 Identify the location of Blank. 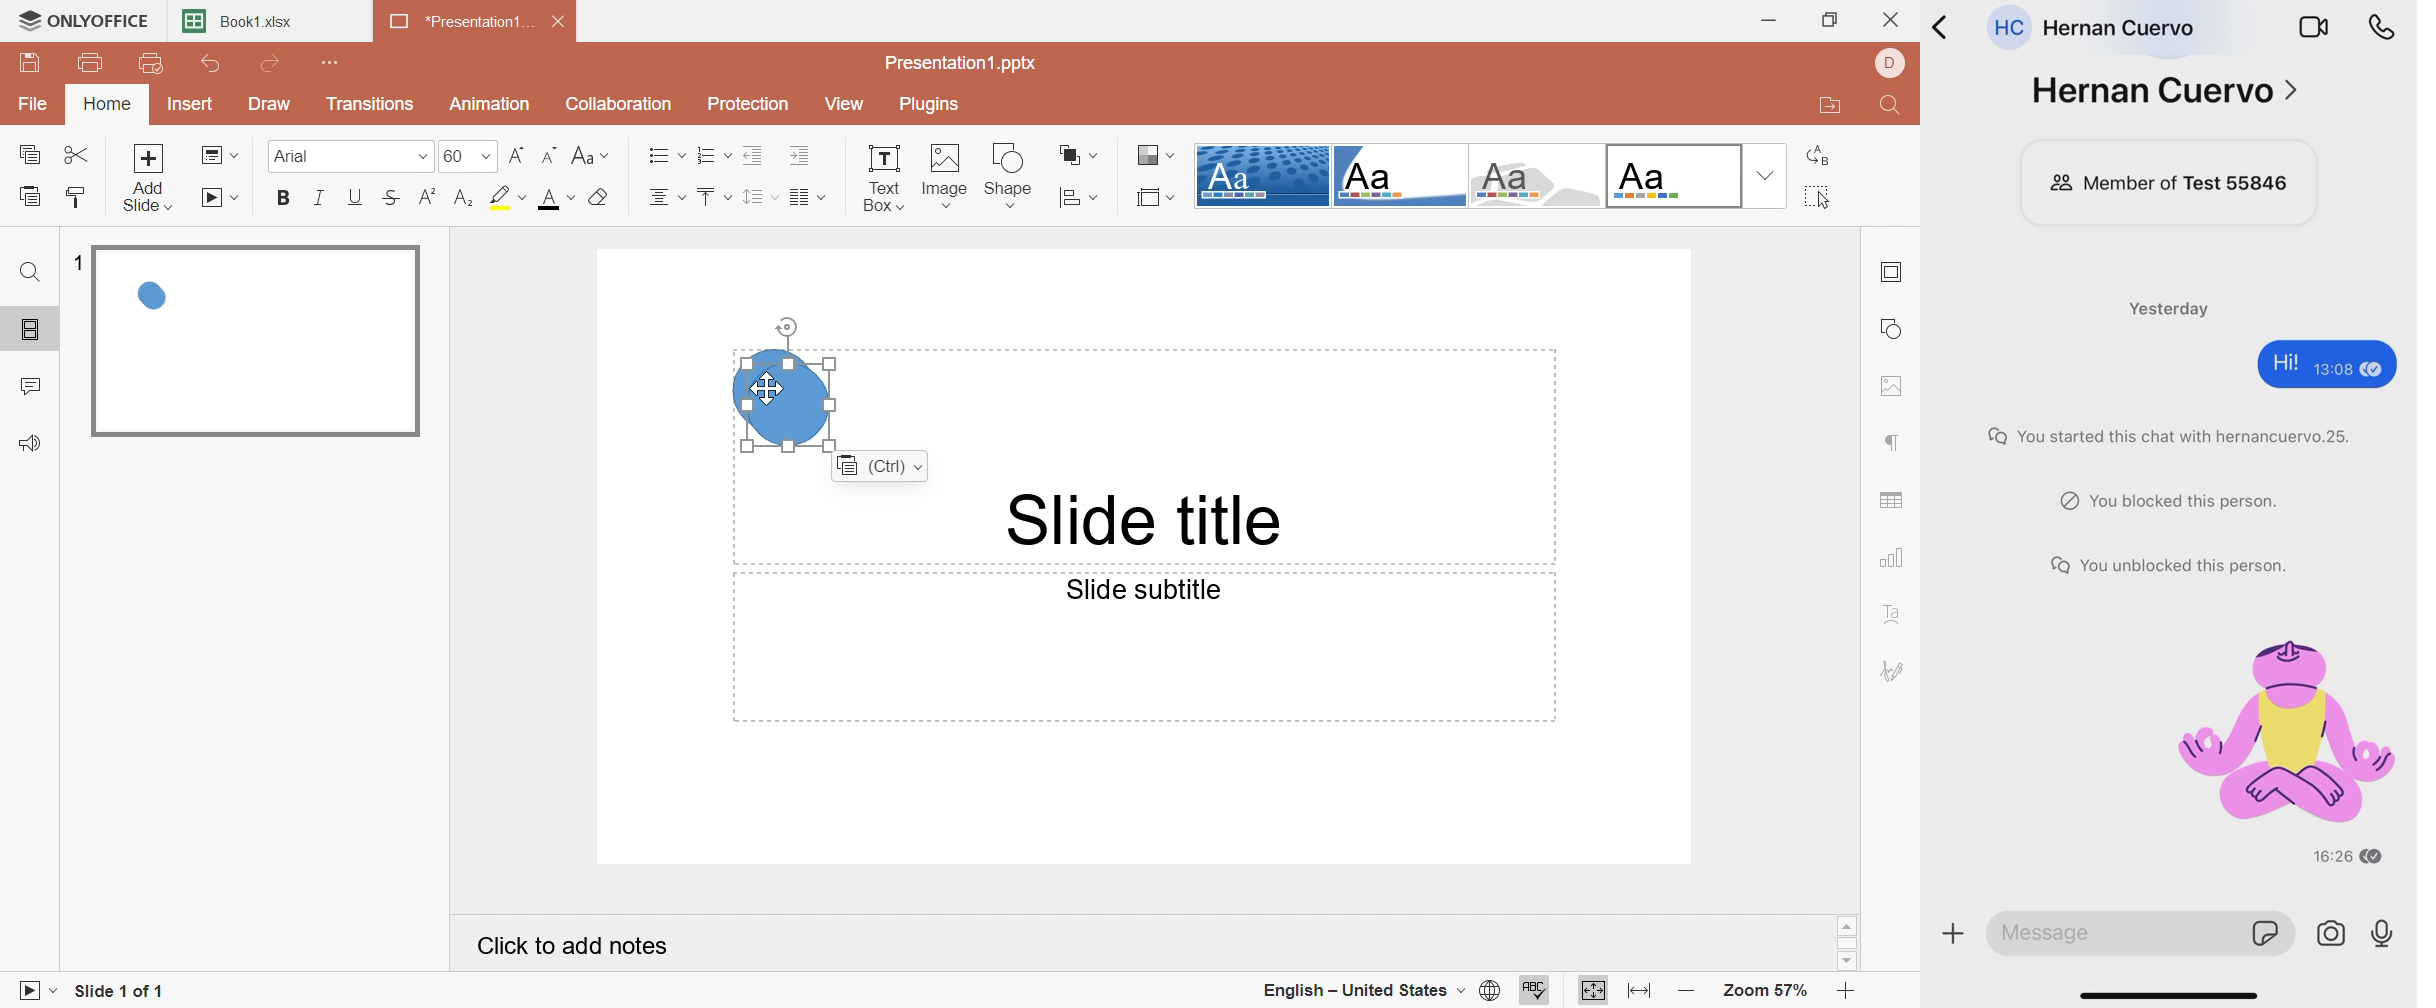
(1673, 176).